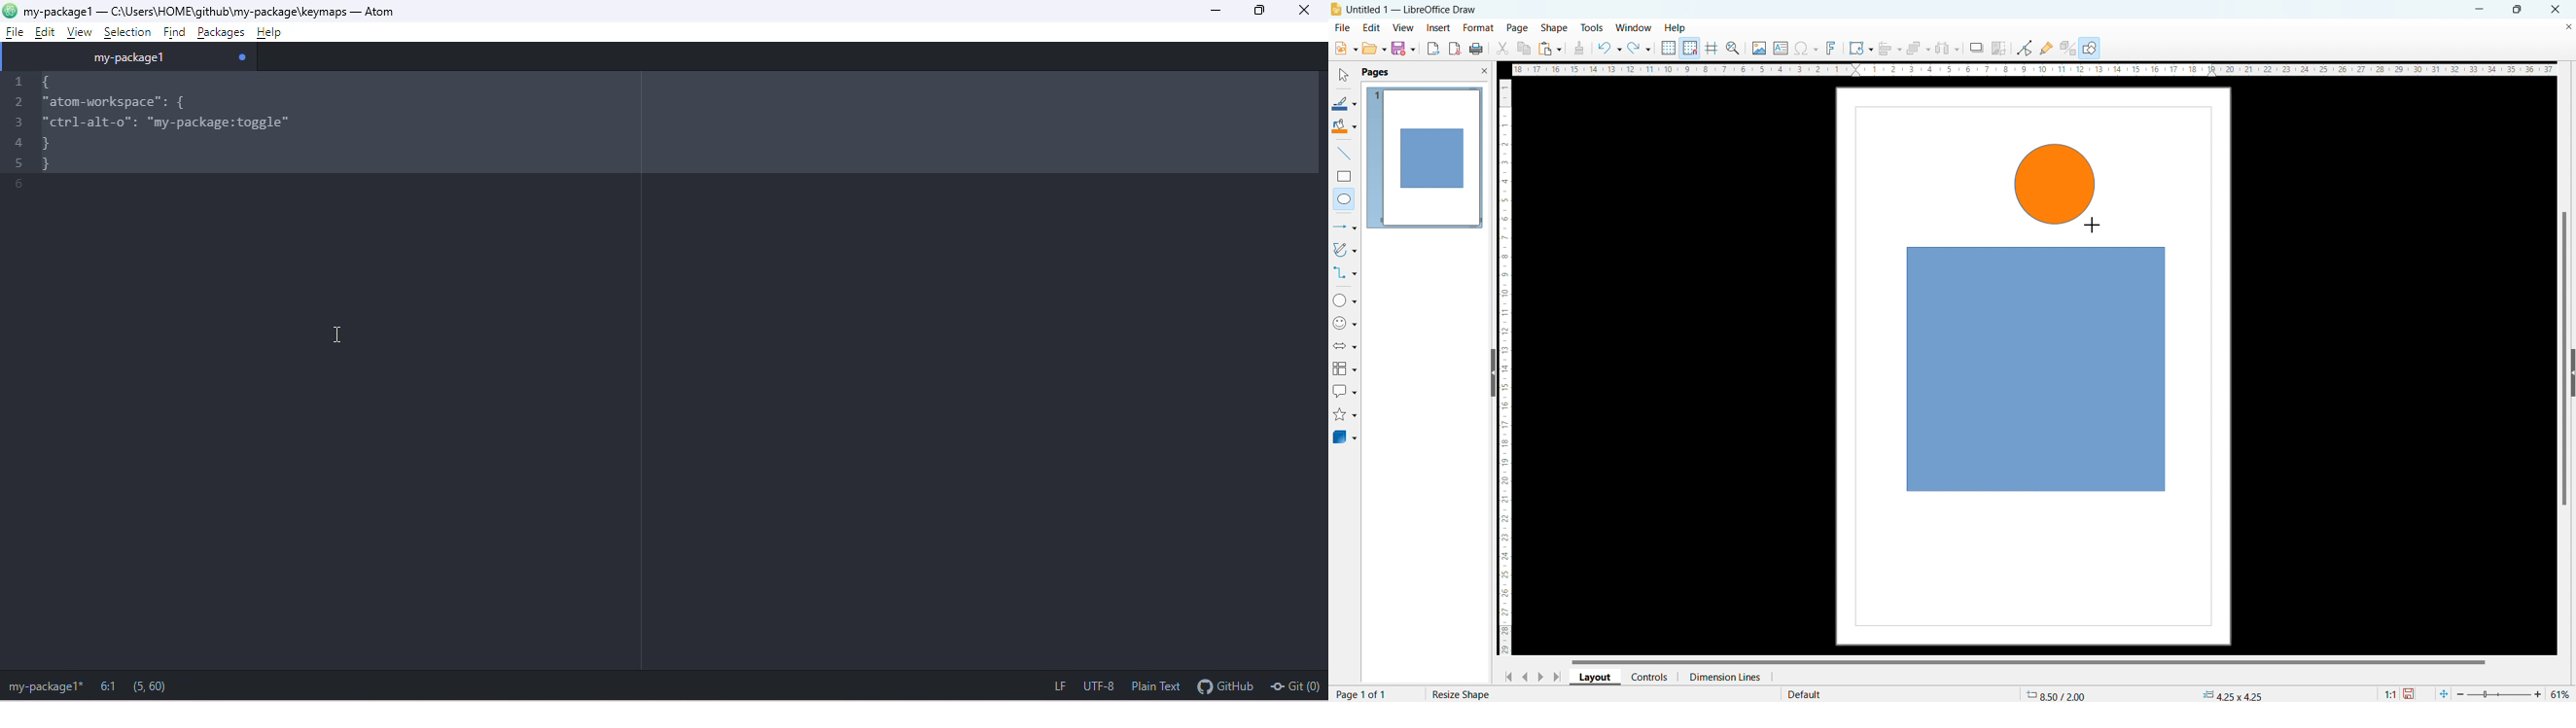  I want to click on symbol shapes, so click(1345, 323).